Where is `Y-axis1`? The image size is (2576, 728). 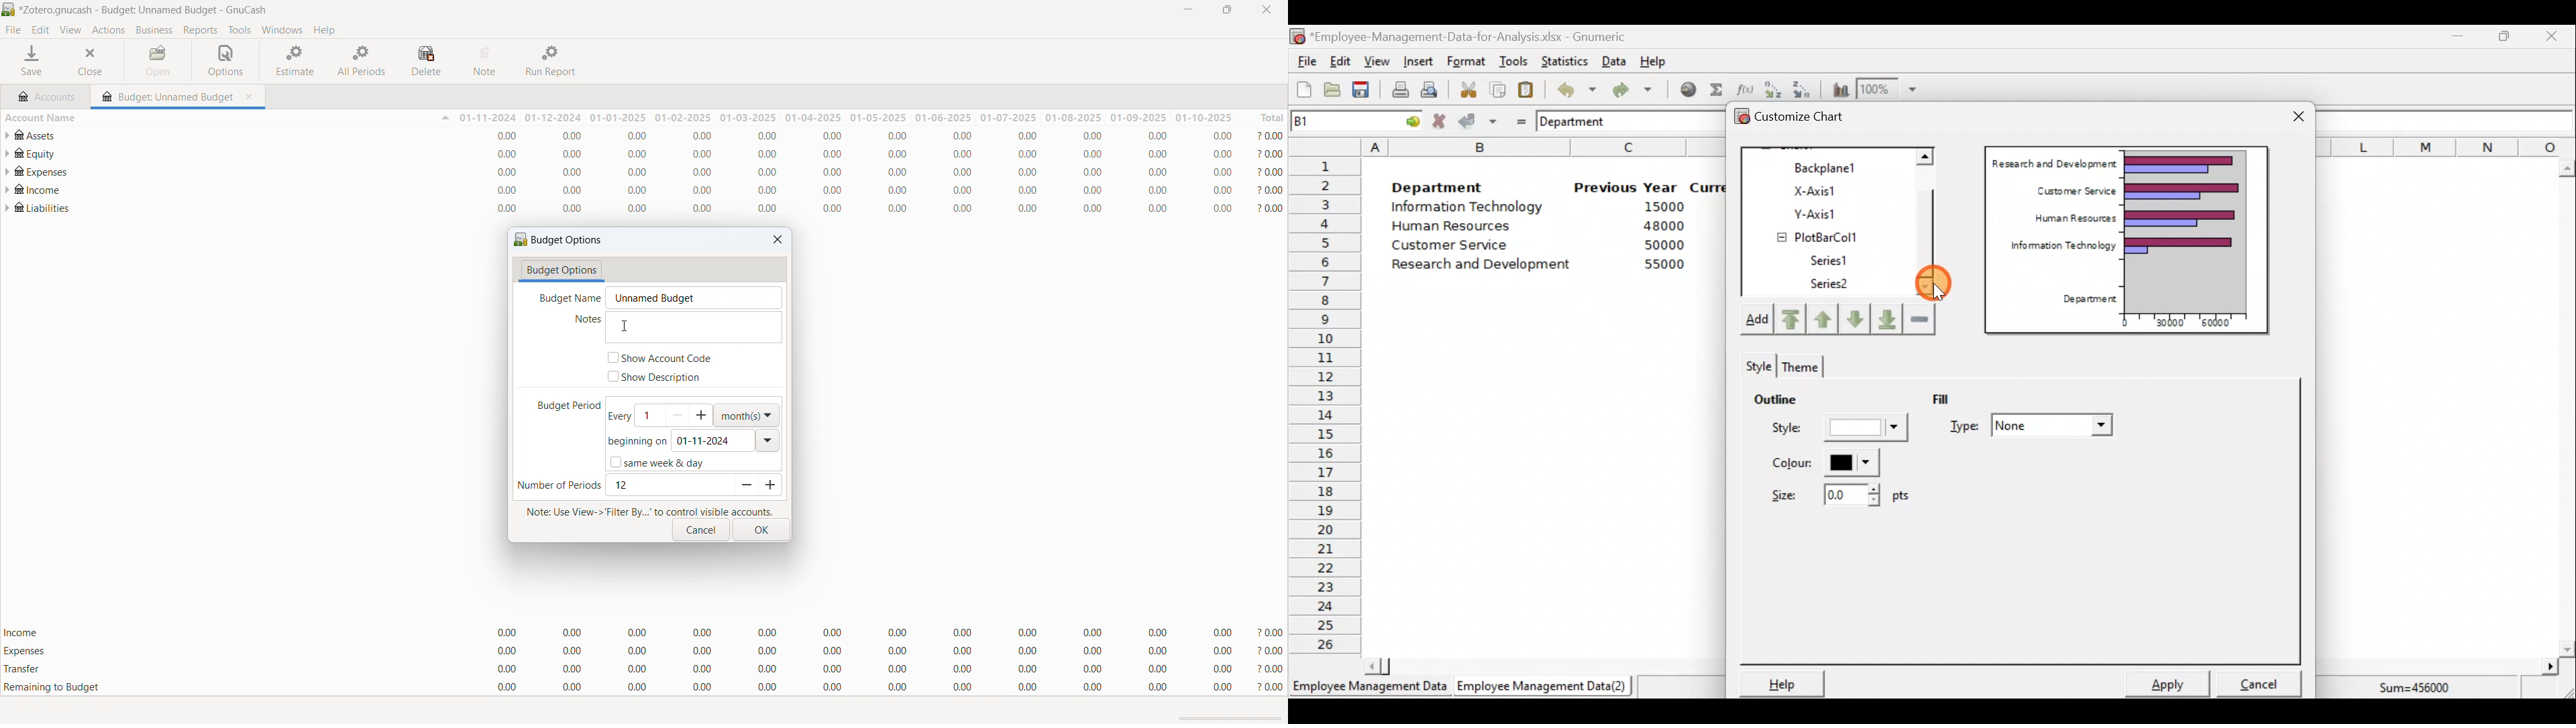 Y-axis1 is located at coordinates (1832, 212).